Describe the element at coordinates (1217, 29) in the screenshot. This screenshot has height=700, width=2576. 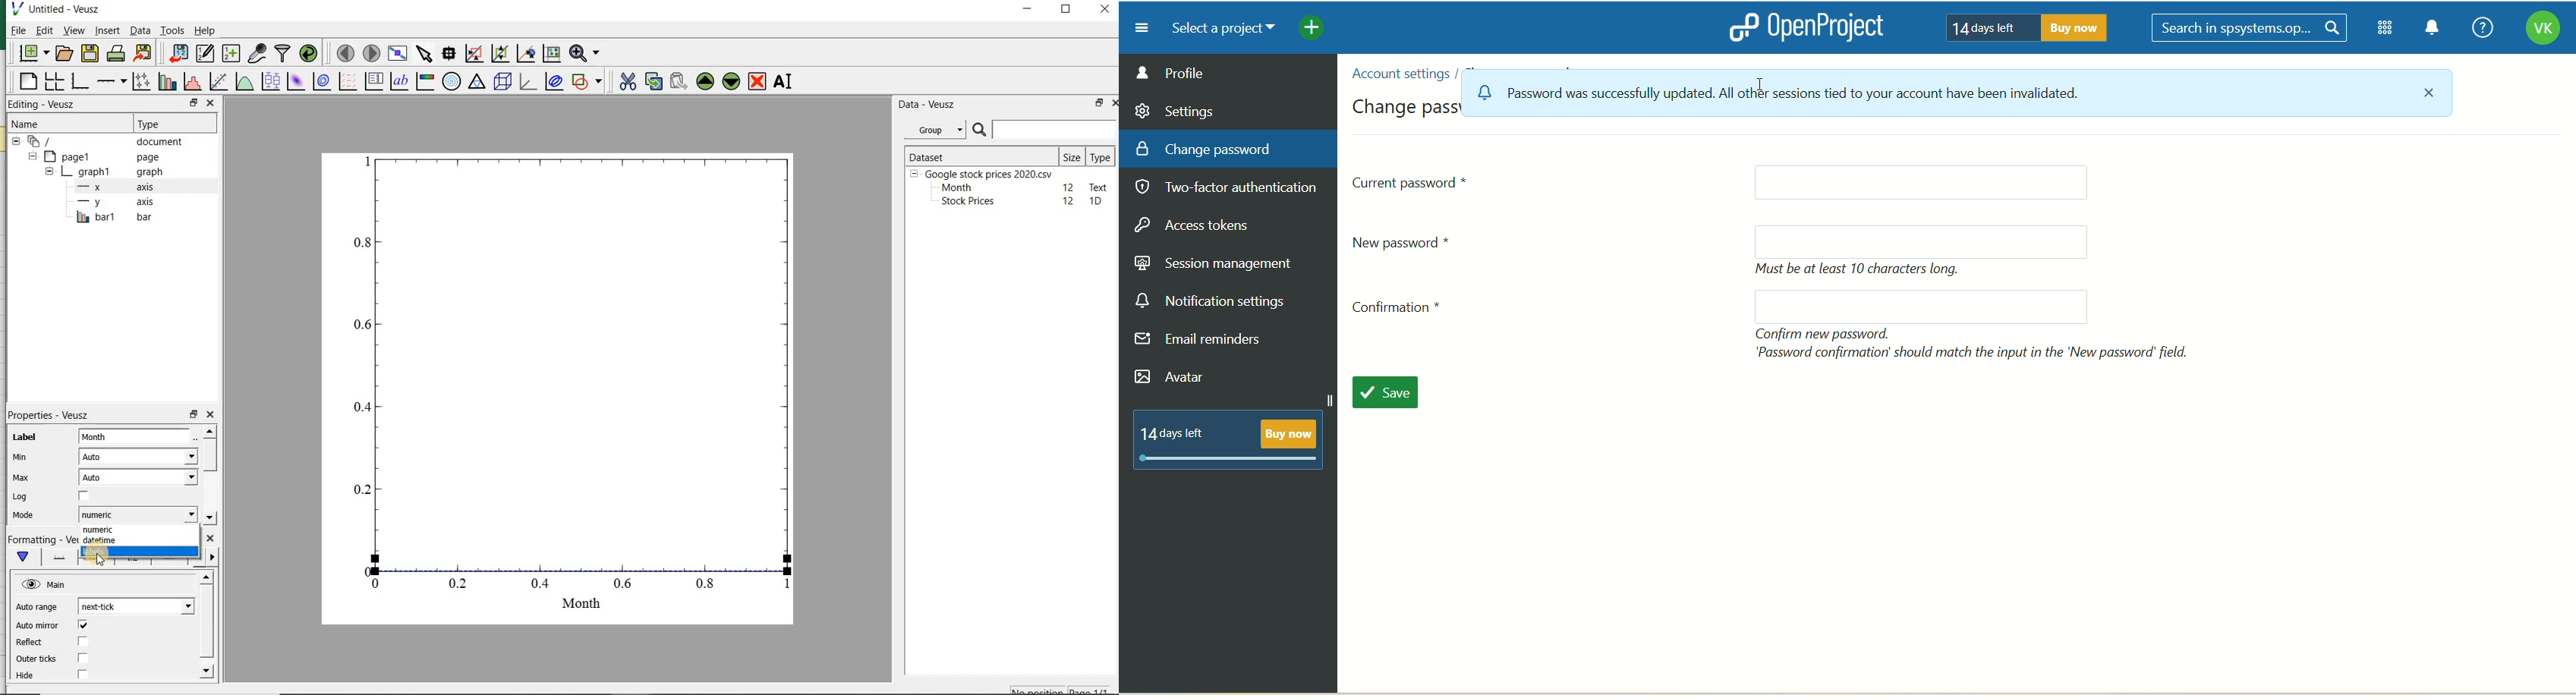
I see `select a project` at that location.